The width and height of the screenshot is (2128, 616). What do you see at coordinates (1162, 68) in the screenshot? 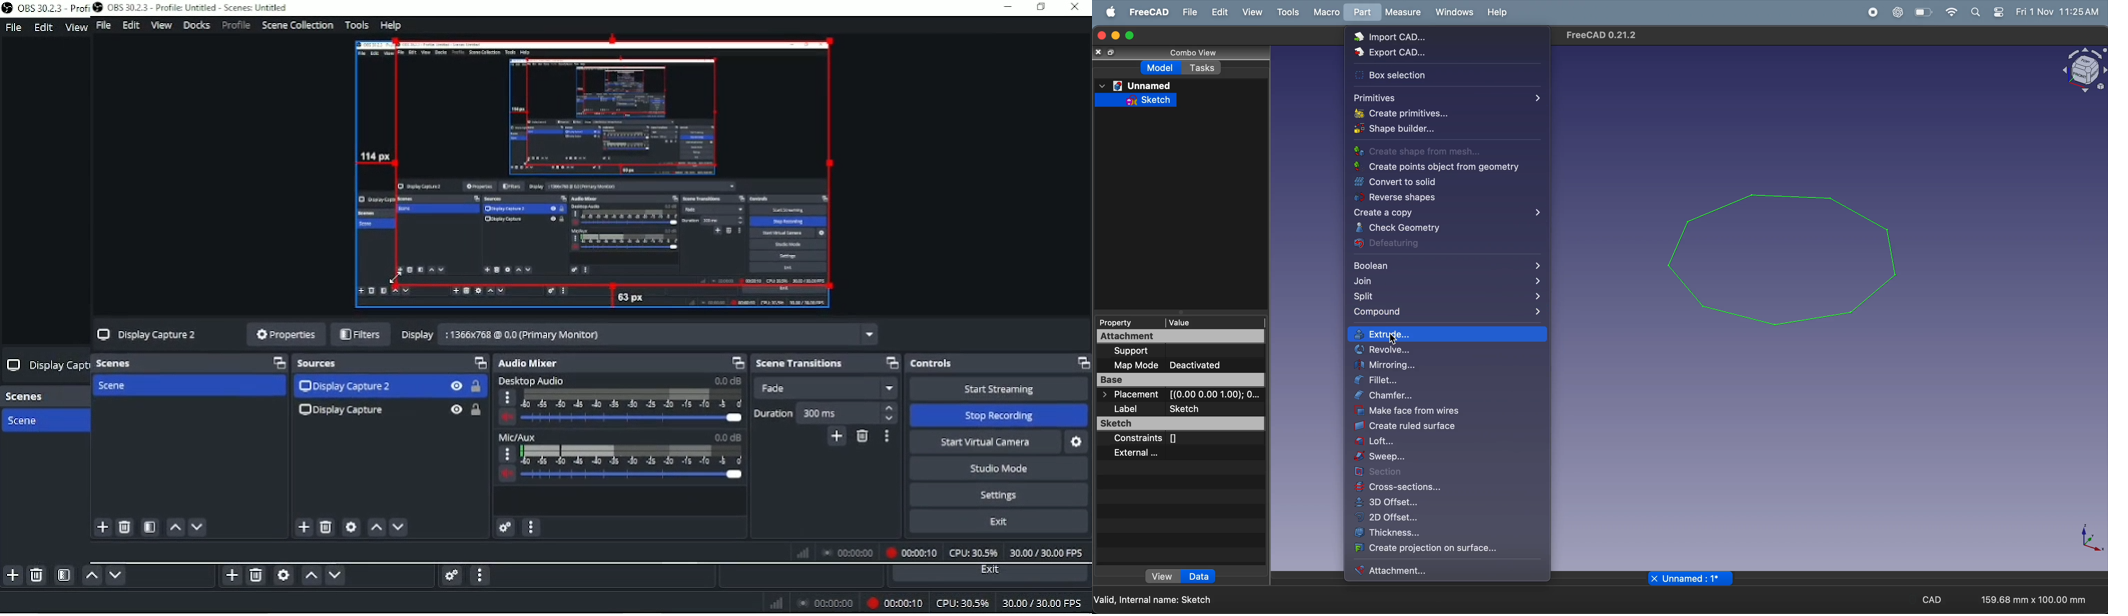
I see `Model` at bounding box center [1162, 68].